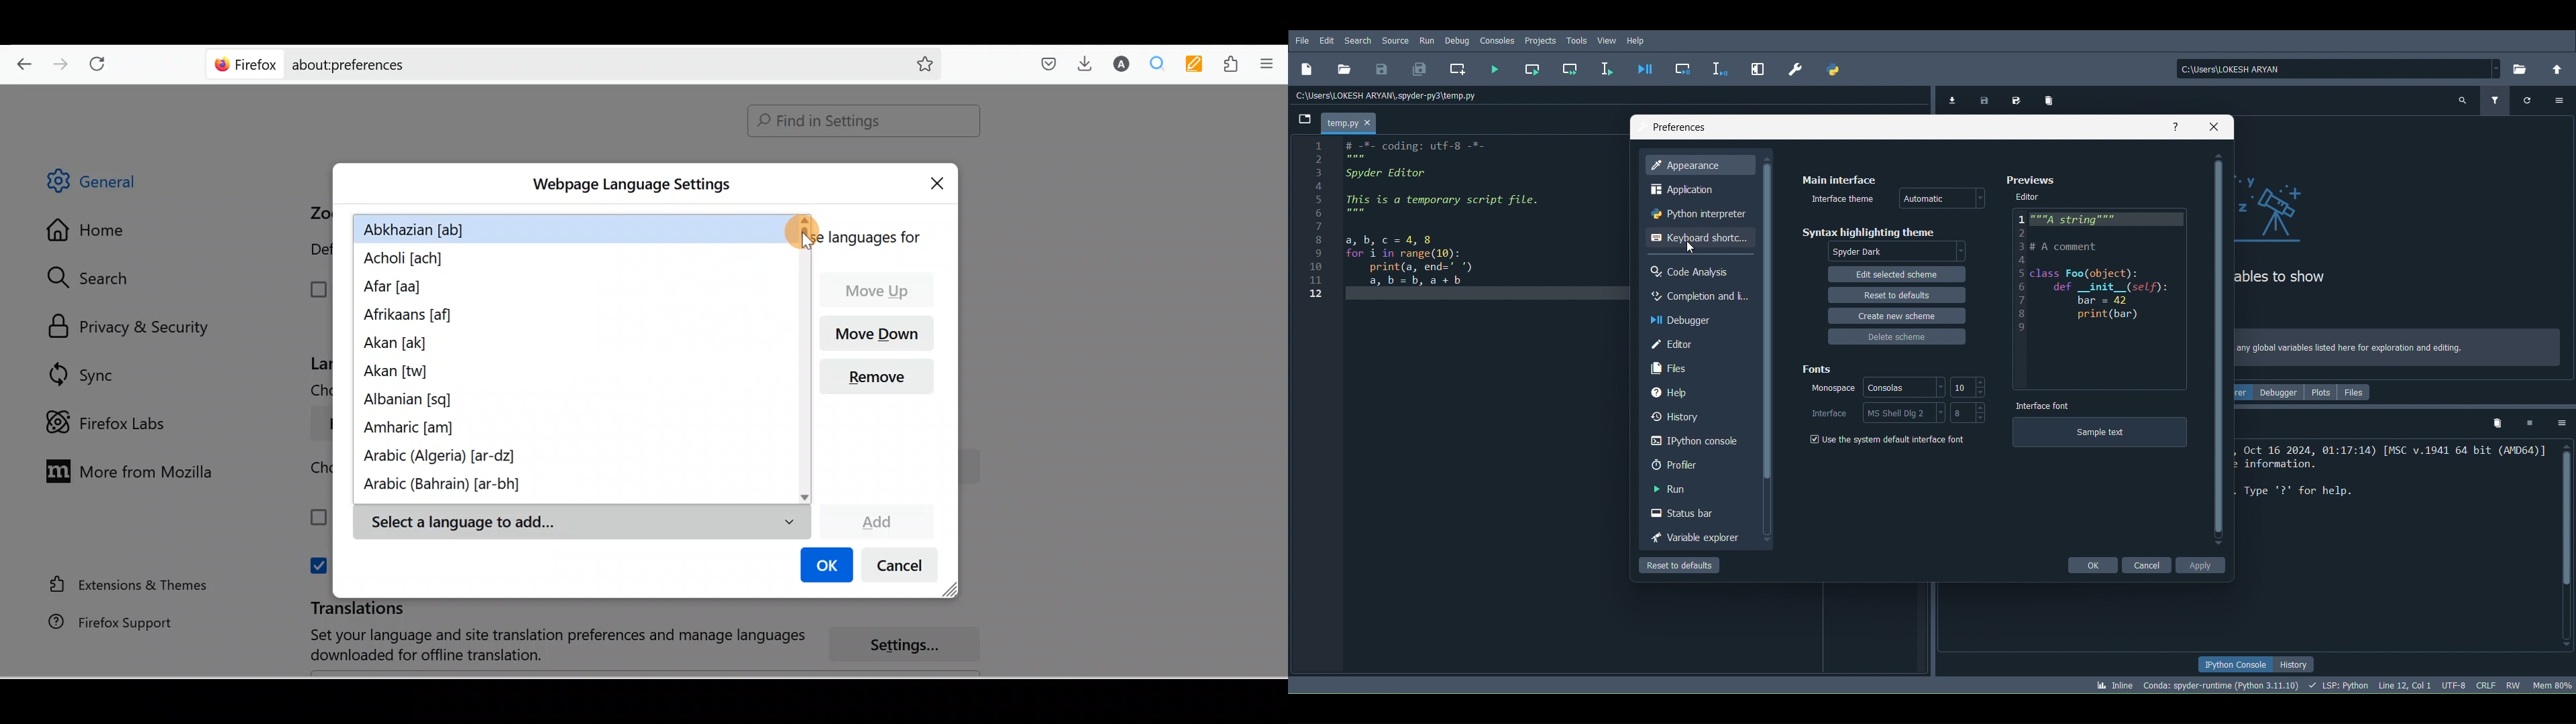 This screenshot has width=2576, height=728. What do you see at coordinates (1683, 66) in the screenshot?
I see `Debug cell` at bounding box center [1683, 66].